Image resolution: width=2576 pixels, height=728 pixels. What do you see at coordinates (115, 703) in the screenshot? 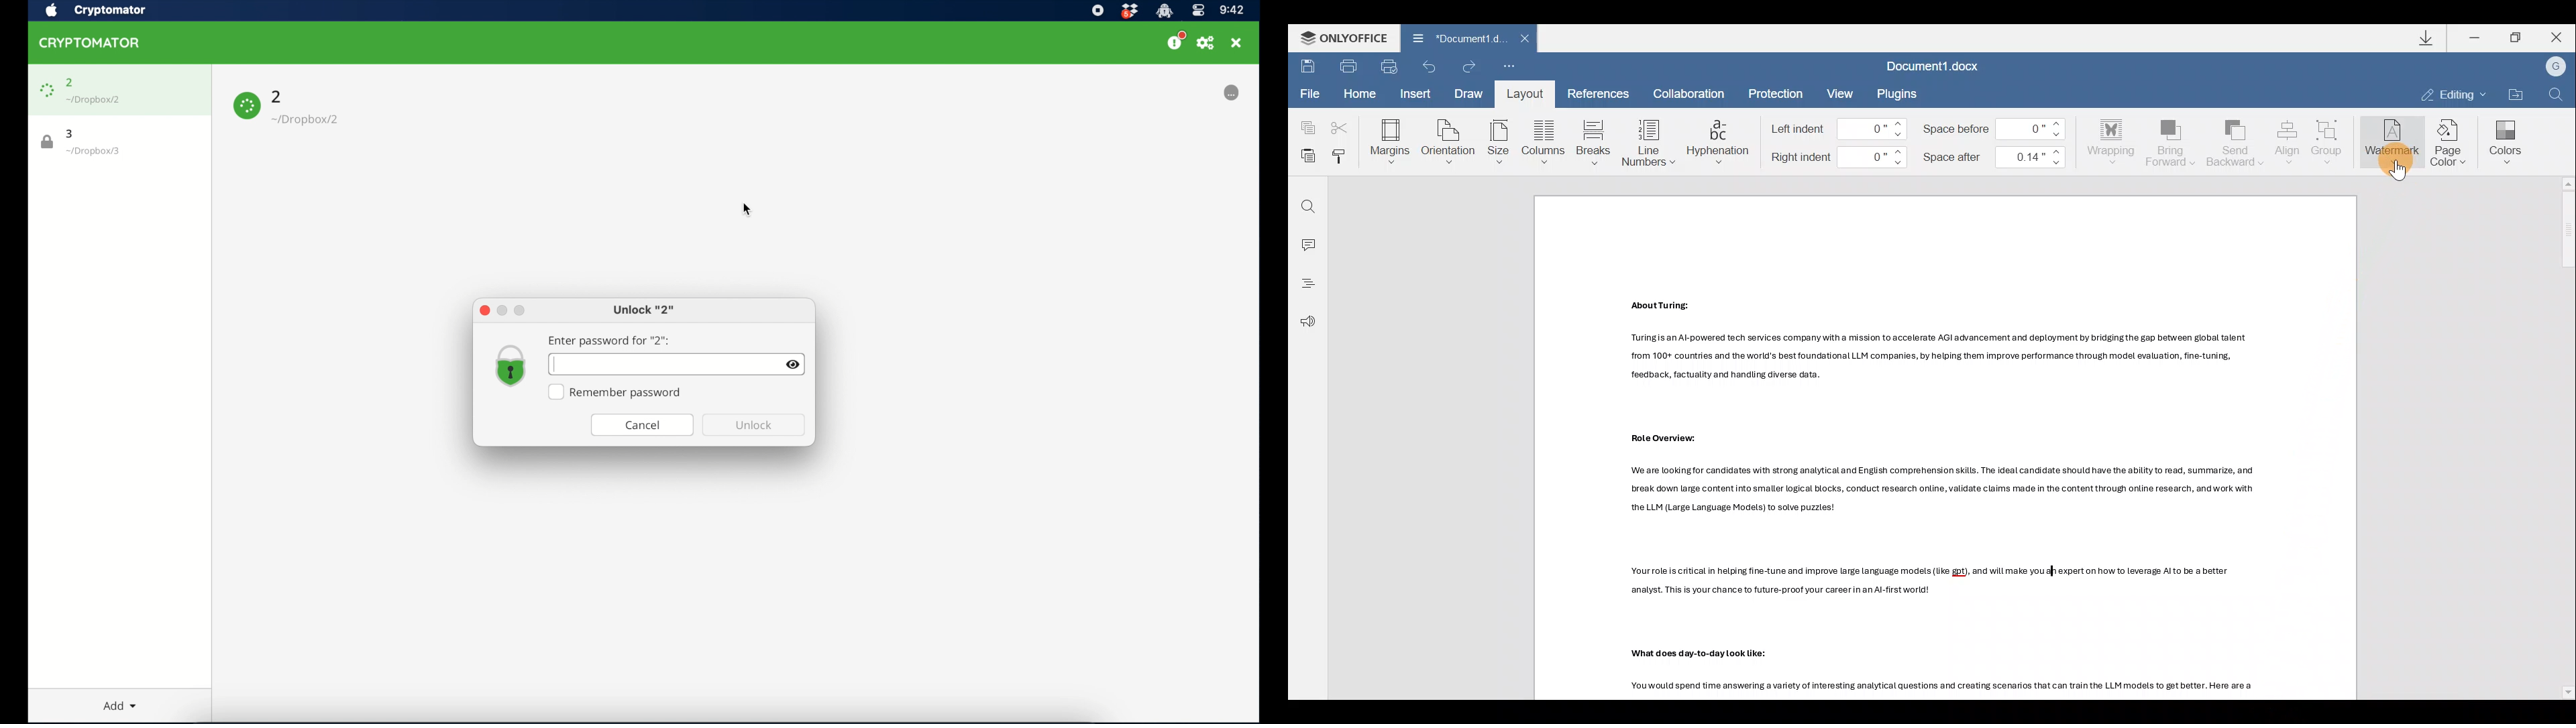
I see `add dropdown` at bounding box center [115, 703].